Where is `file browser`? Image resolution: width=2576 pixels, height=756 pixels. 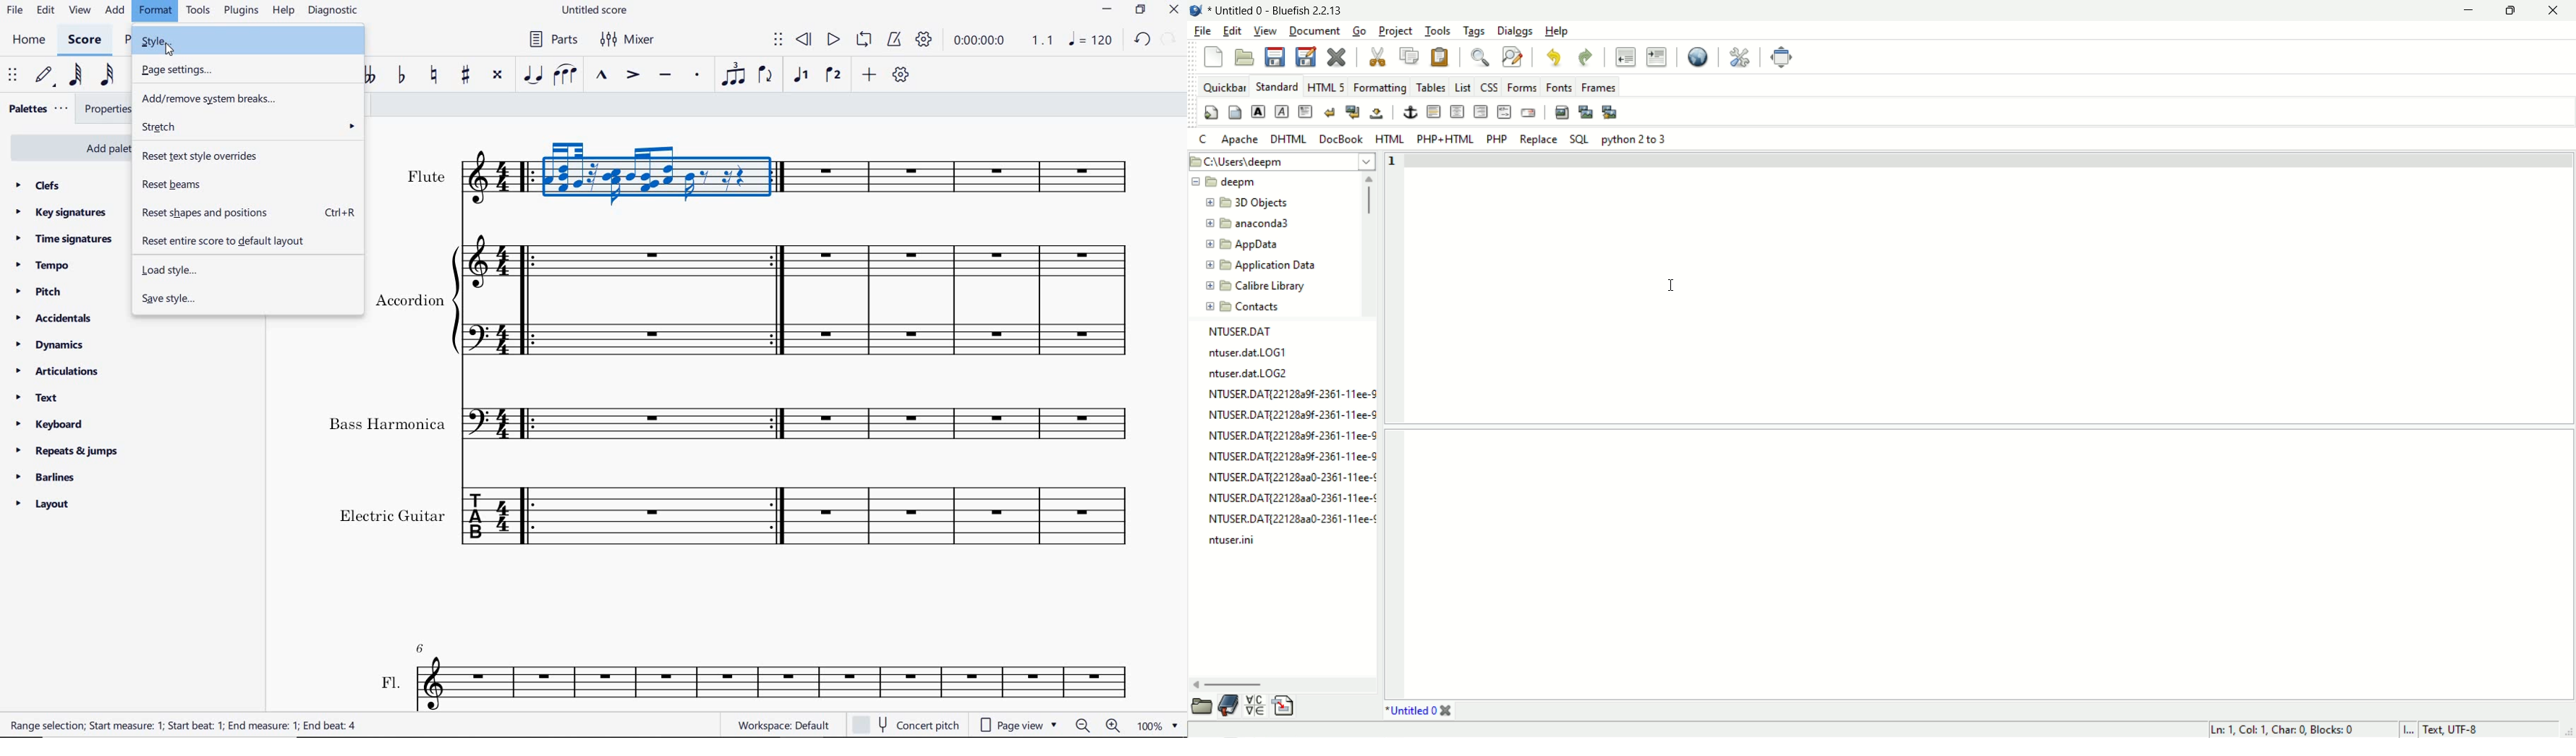
file browser is located at coordinates (1200, 706).